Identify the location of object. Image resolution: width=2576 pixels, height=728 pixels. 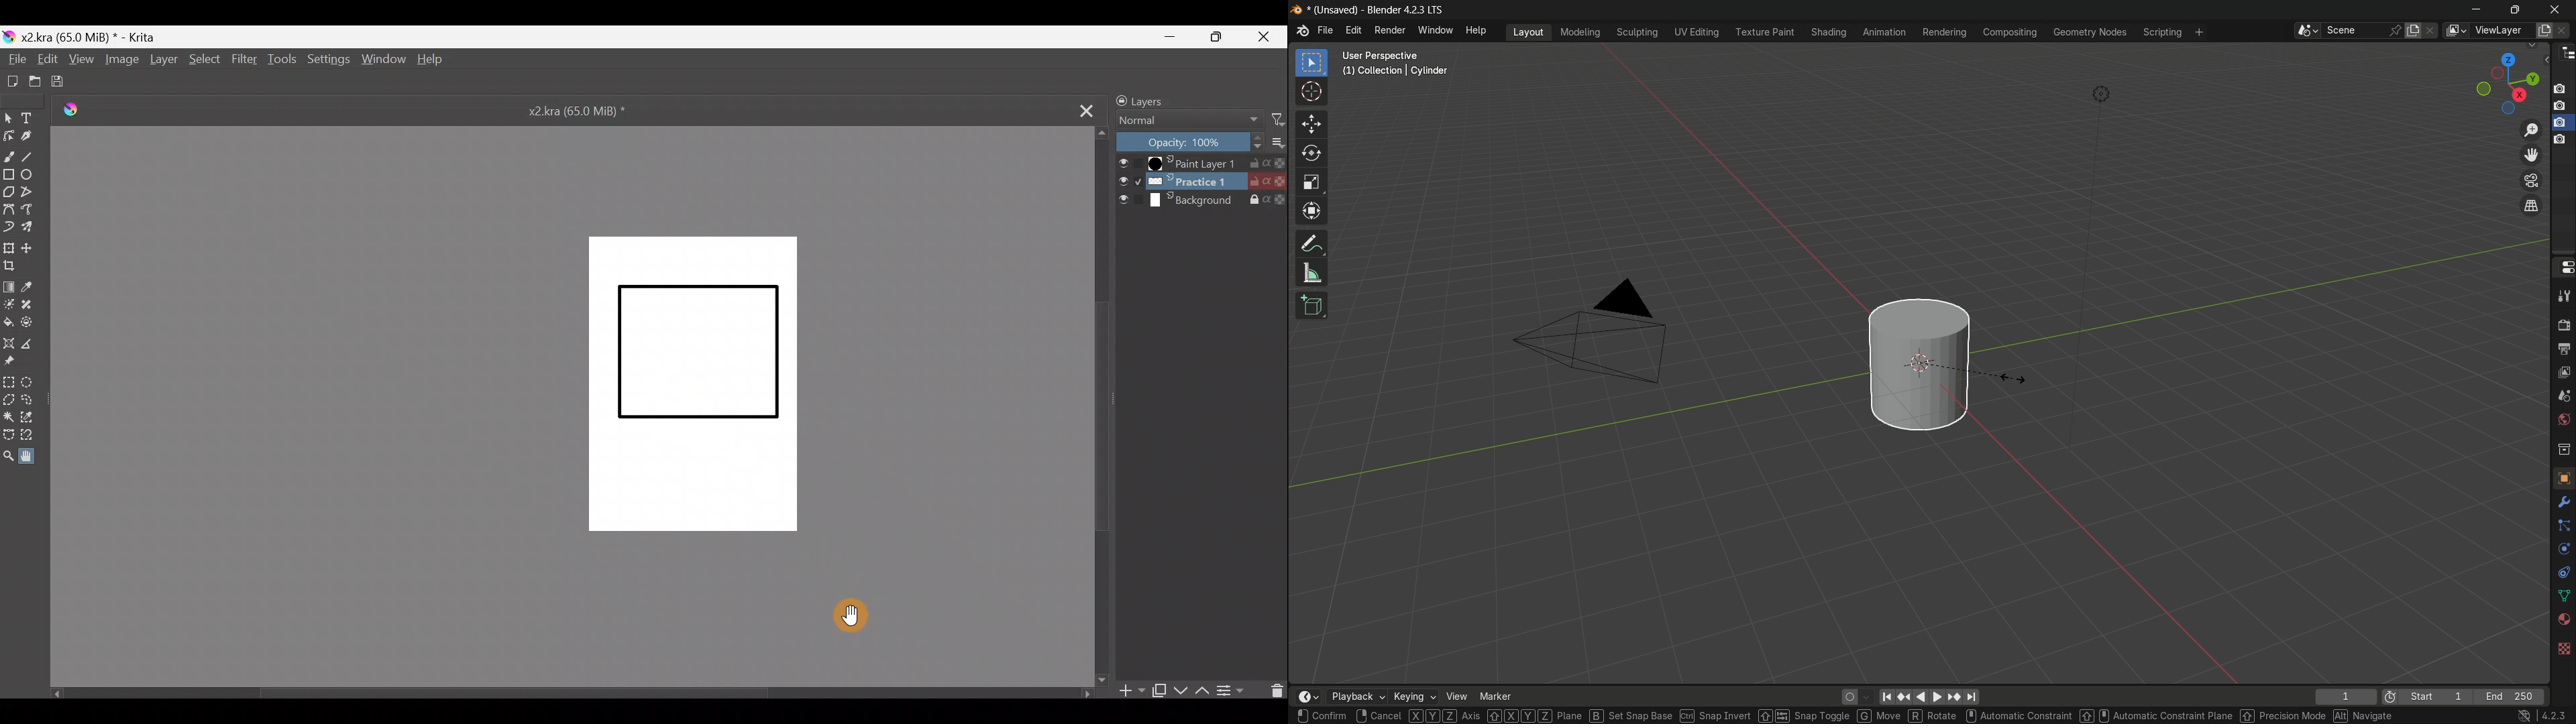
(2563, 477).